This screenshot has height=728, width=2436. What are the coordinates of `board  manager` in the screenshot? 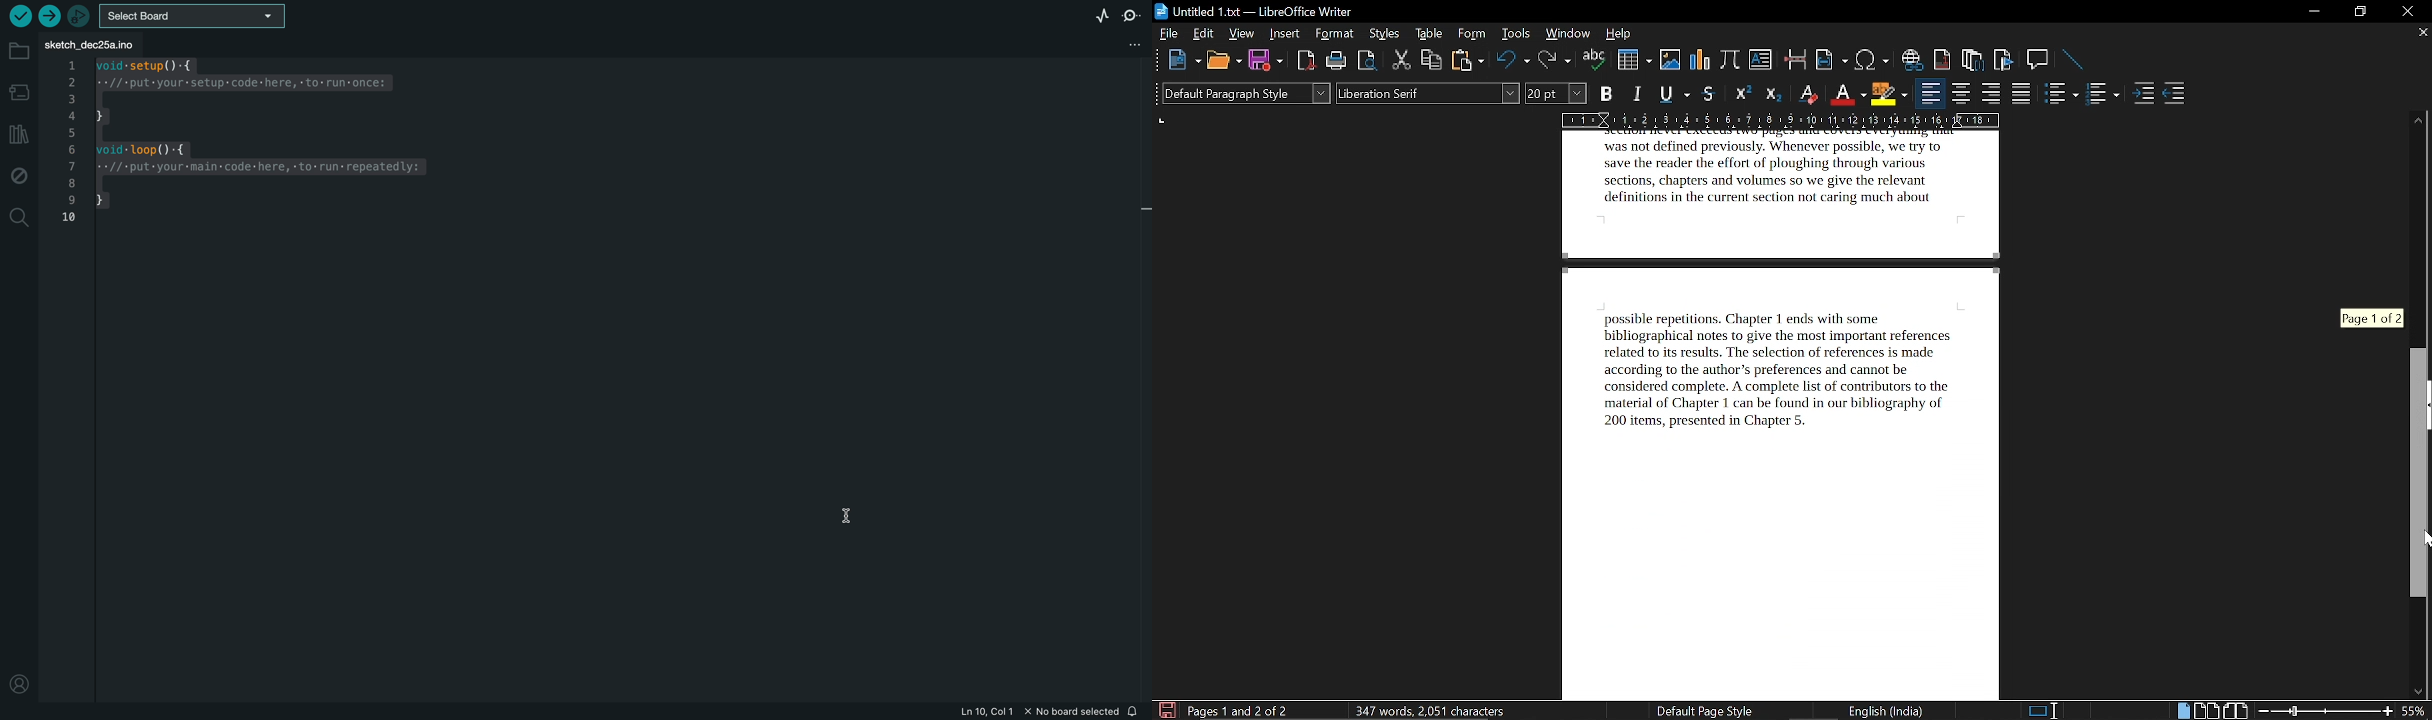 It's located at (20, 92).